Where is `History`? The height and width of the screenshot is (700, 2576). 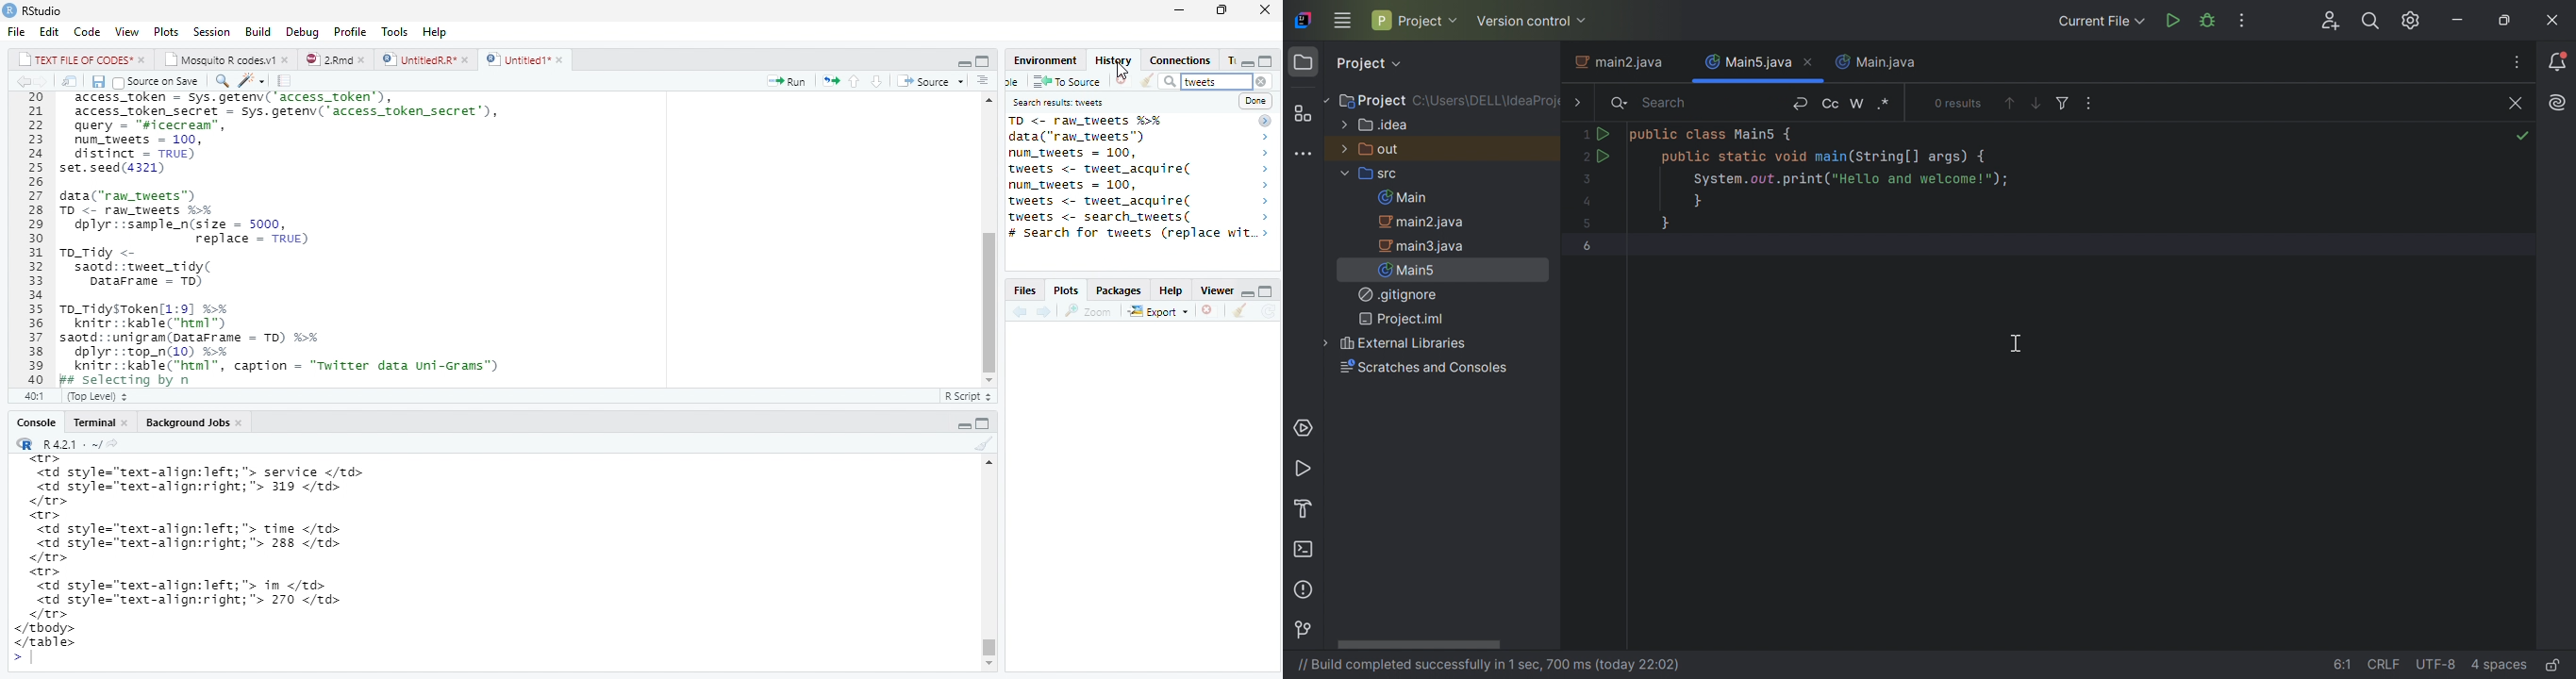
History is located at coordinates (1112, 58).